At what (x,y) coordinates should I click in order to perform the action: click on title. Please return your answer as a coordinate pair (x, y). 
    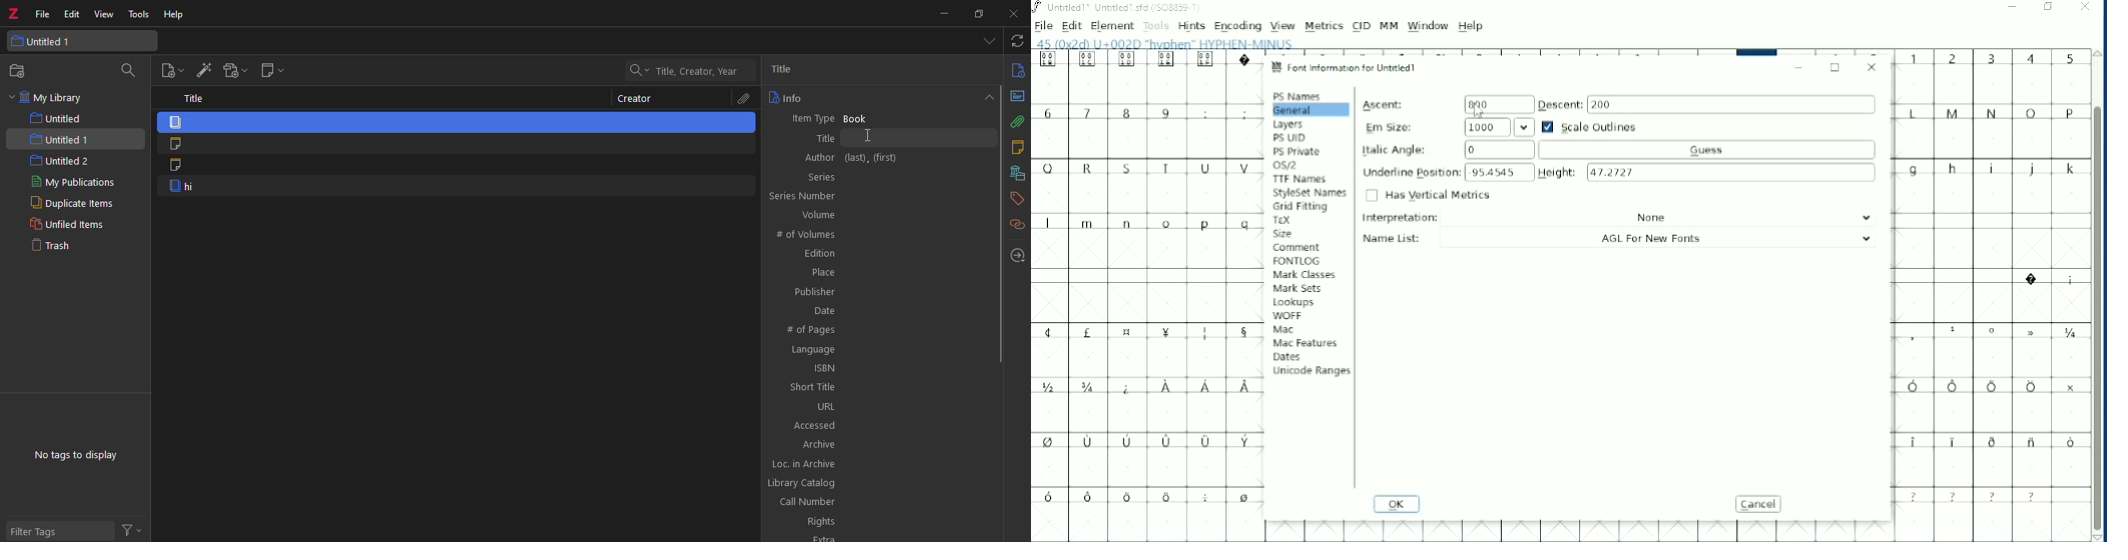
    Looking at the image, I should click on (878, 137).